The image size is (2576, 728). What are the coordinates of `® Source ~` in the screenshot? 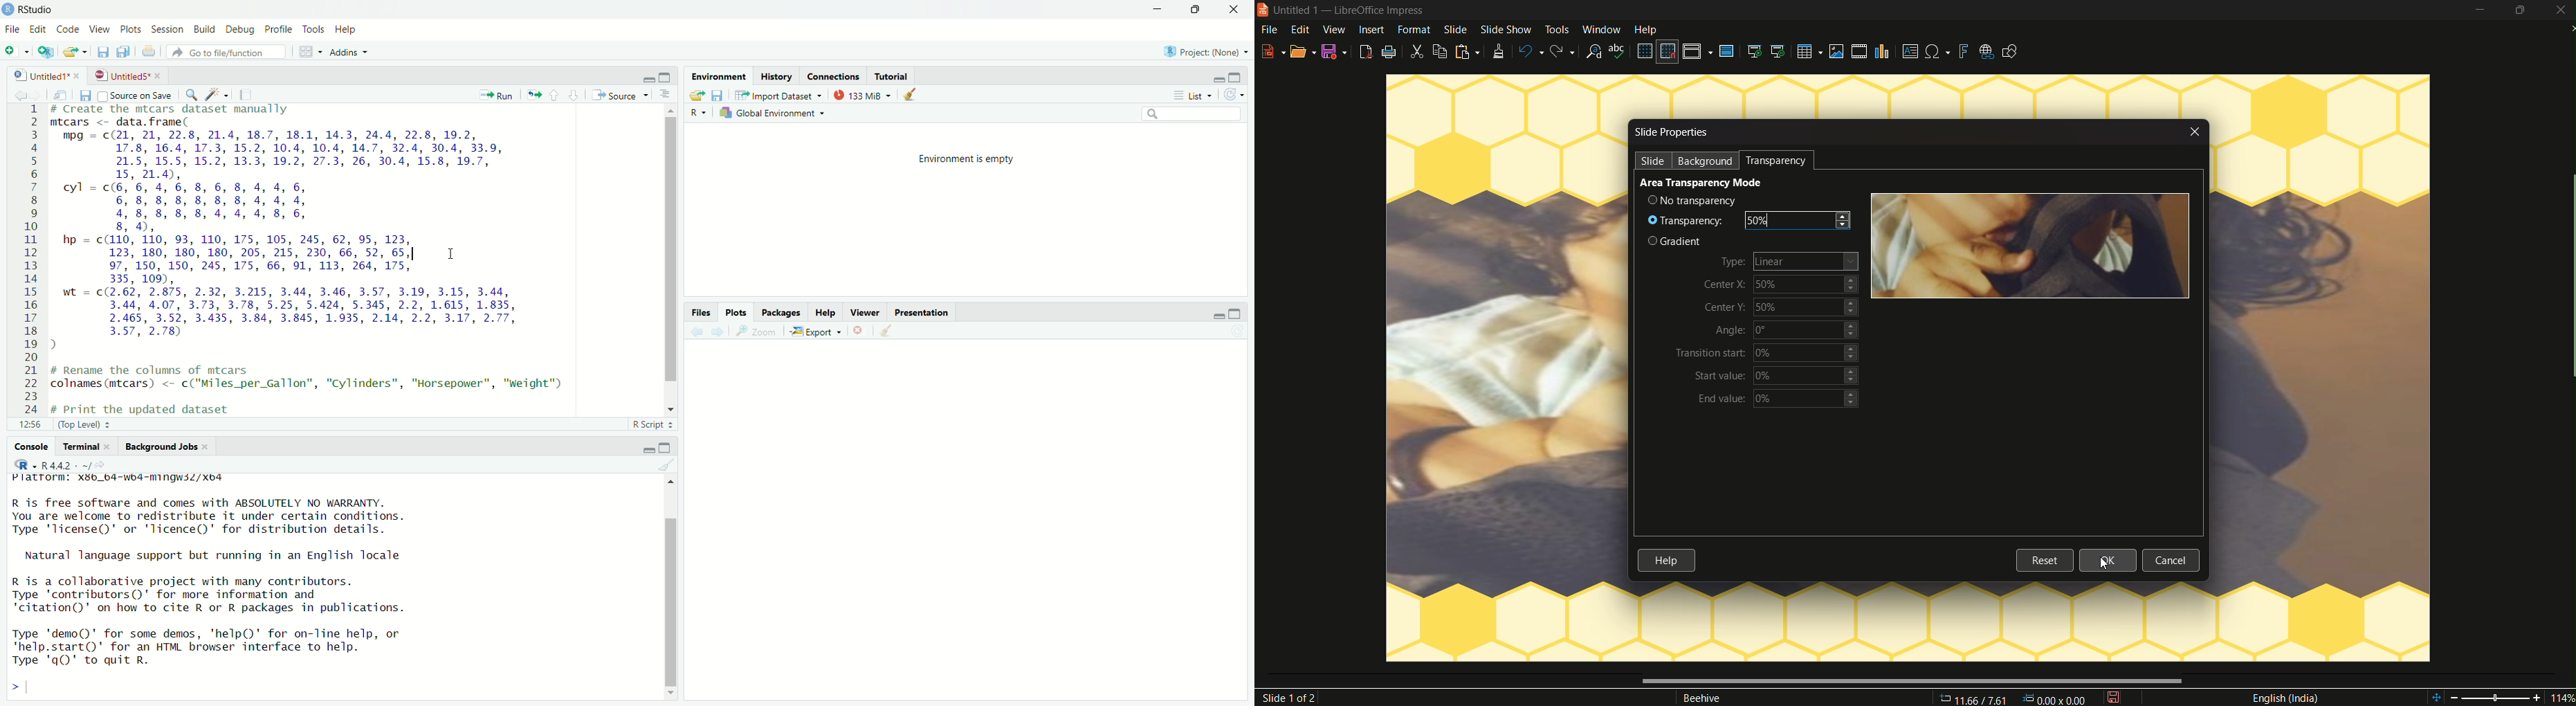 It's located at (623, 94).